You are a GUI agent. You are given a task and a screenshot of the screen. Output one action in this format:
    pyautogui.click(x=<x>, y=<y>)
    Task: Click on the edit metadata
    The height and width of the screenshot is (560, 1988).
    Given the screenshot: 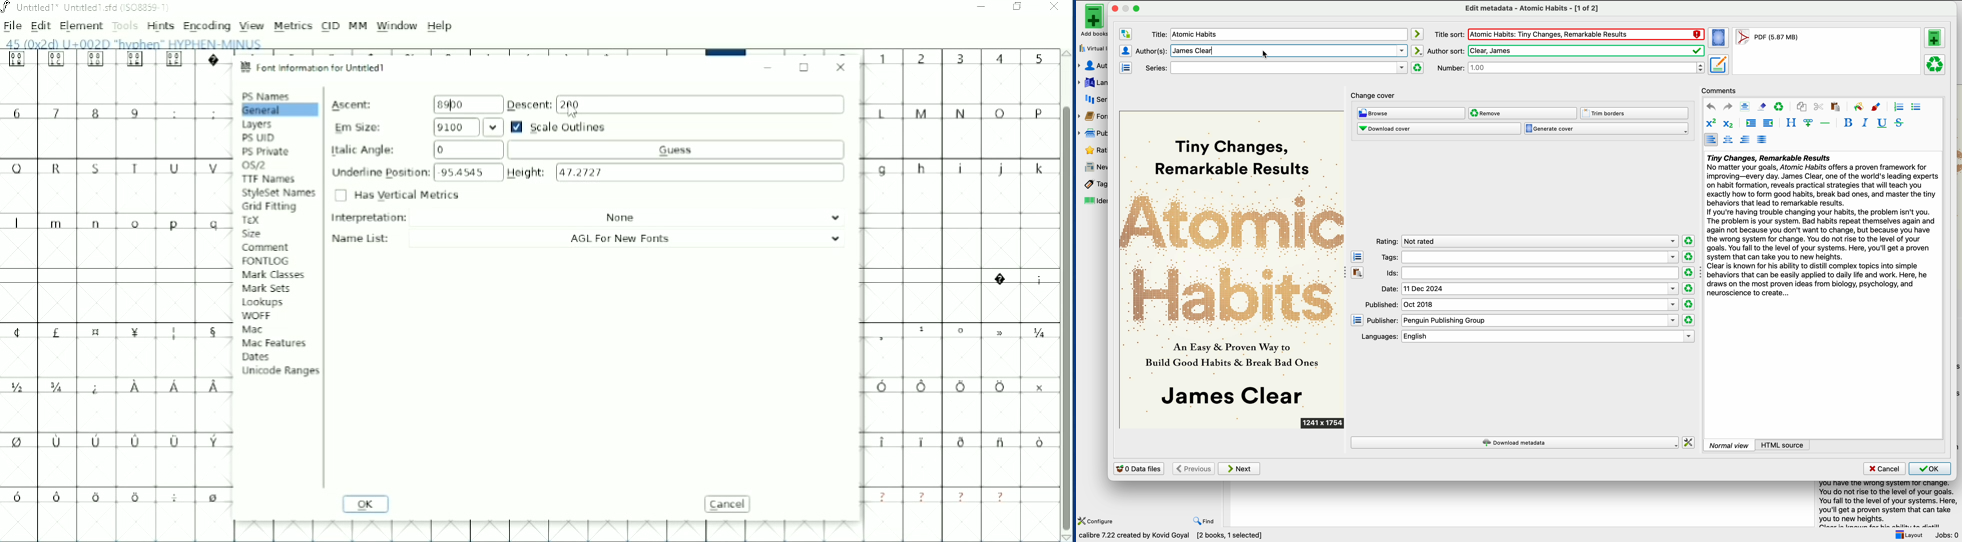 What is the action you would take?
    pyautogui.click(x=1531, y=8)
    